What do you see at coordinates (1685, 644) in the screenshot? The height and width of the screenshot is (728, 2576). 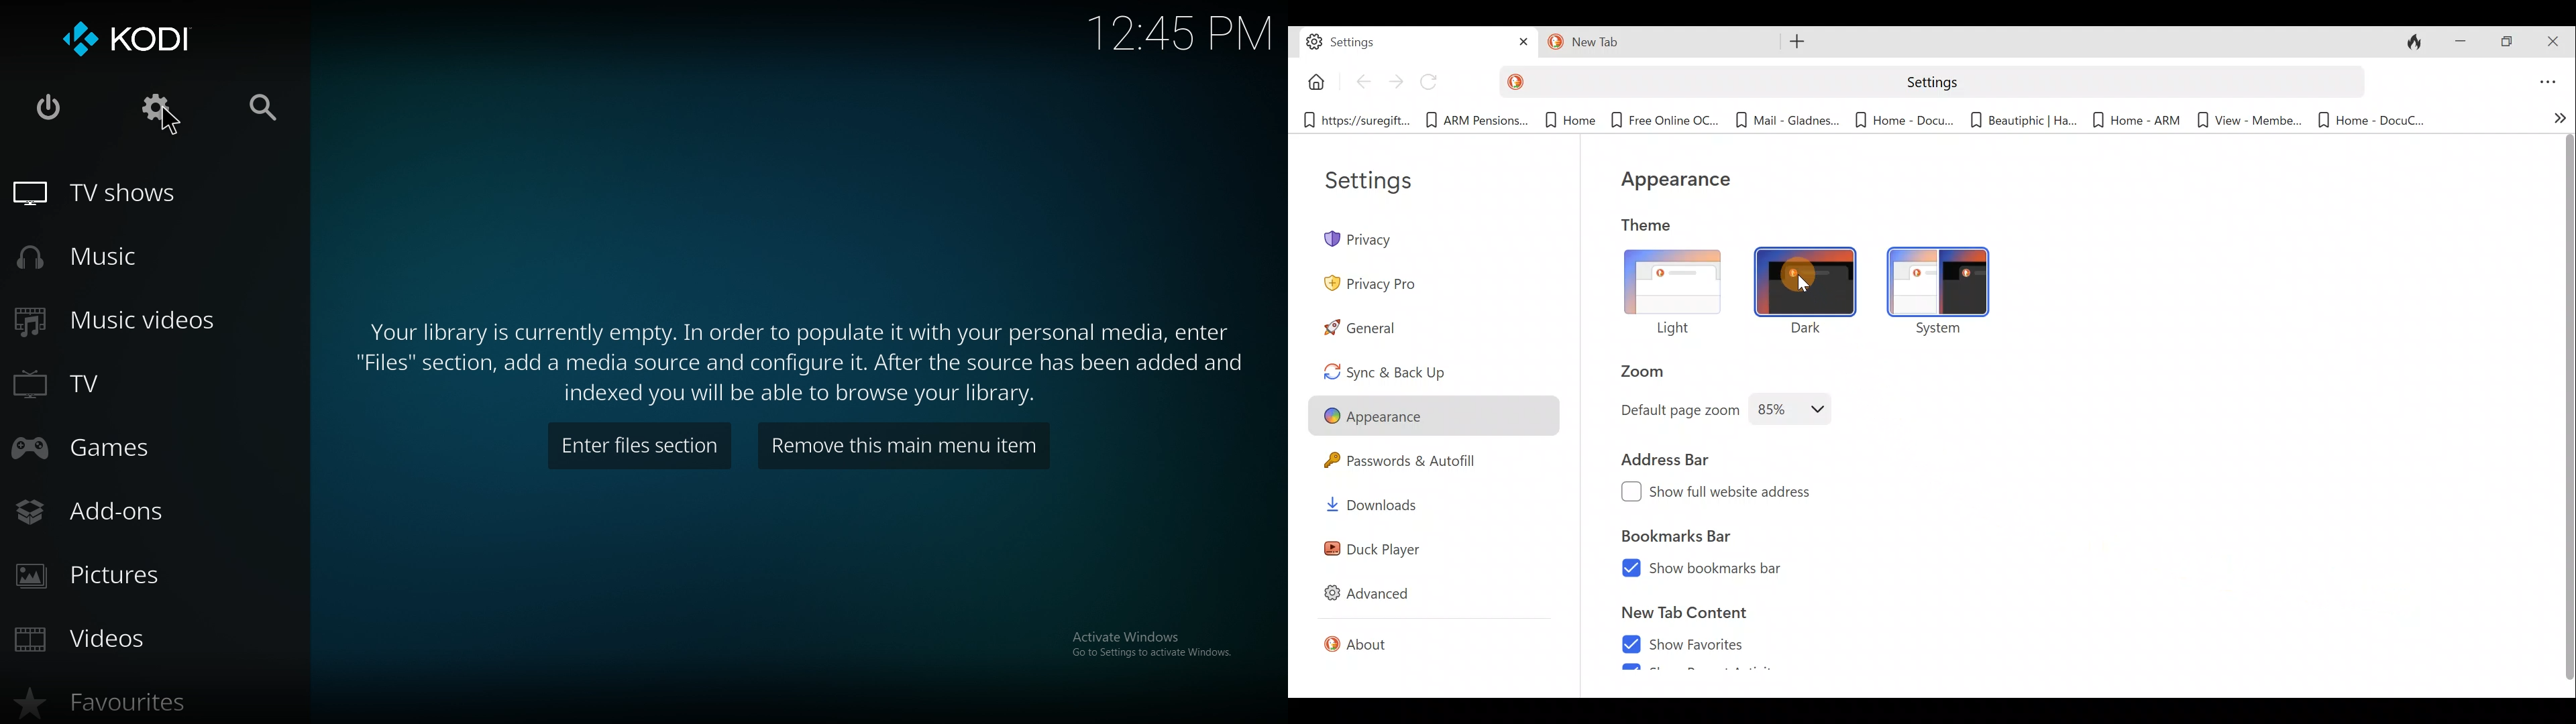 I see `Show favorites` at bounding box center [1685, 644].